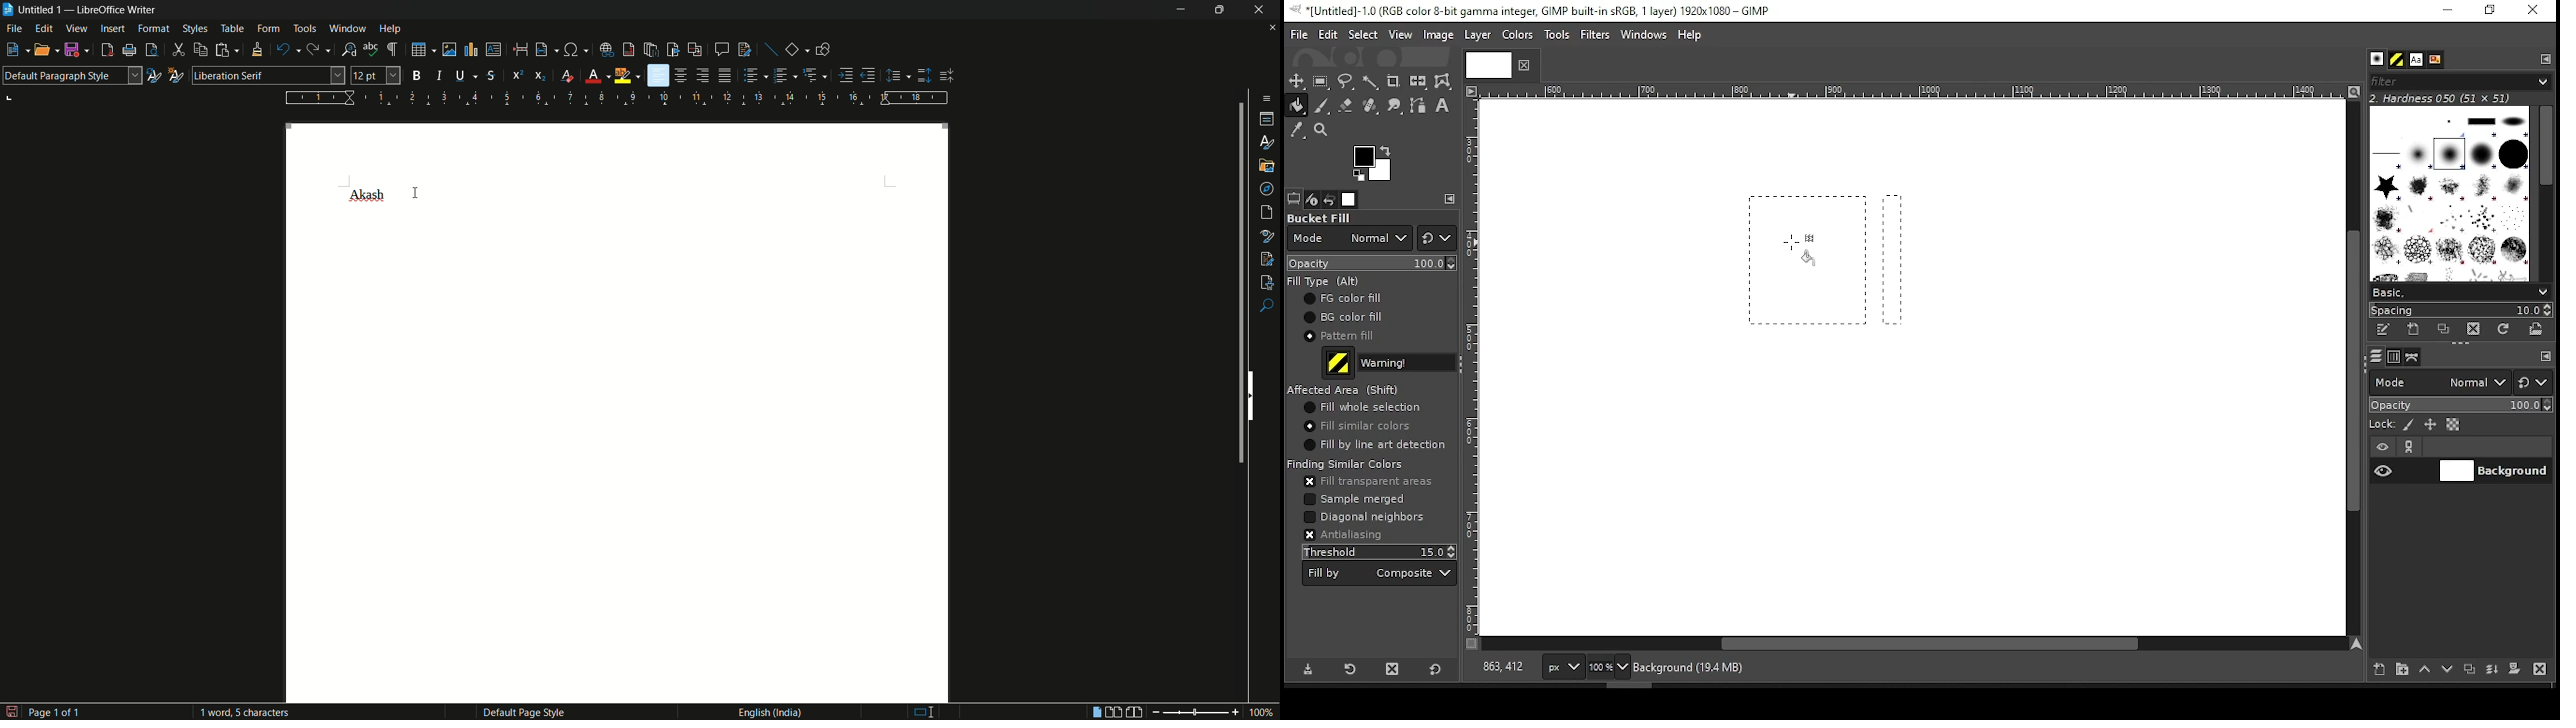 The image size is (2576, 728). I want to click on lock alpha channel, so click(2452, 425).